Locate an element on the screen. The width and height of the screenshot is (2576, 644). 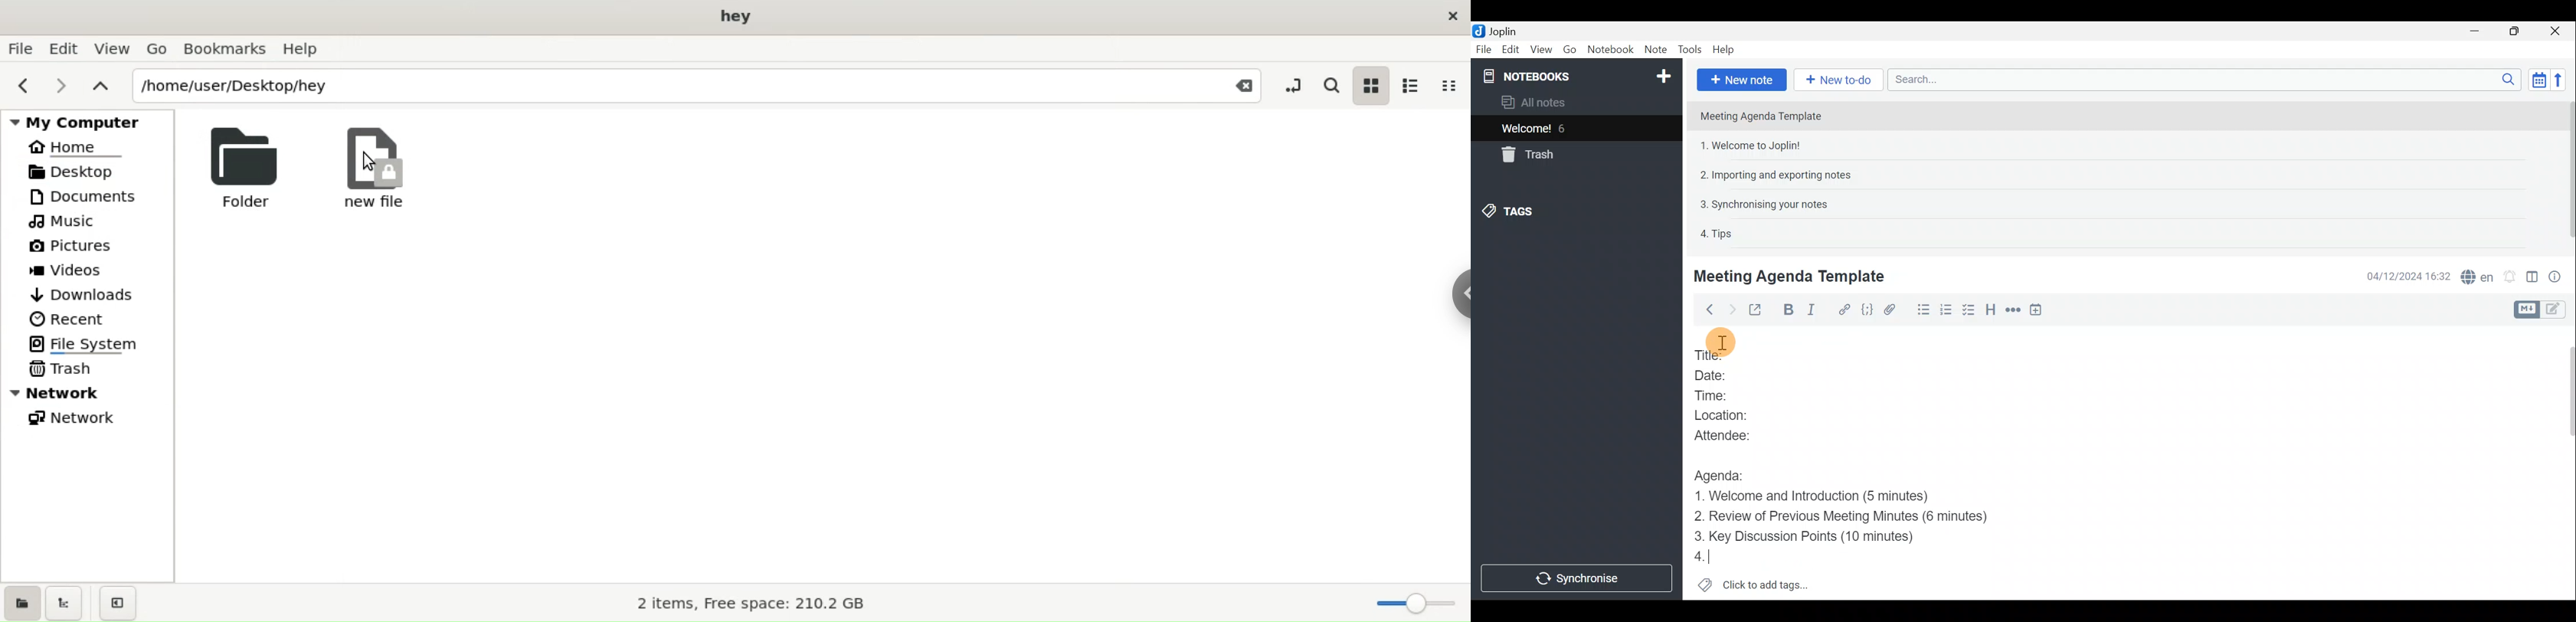
Click to add tags is located at coordinates (1769, 582).